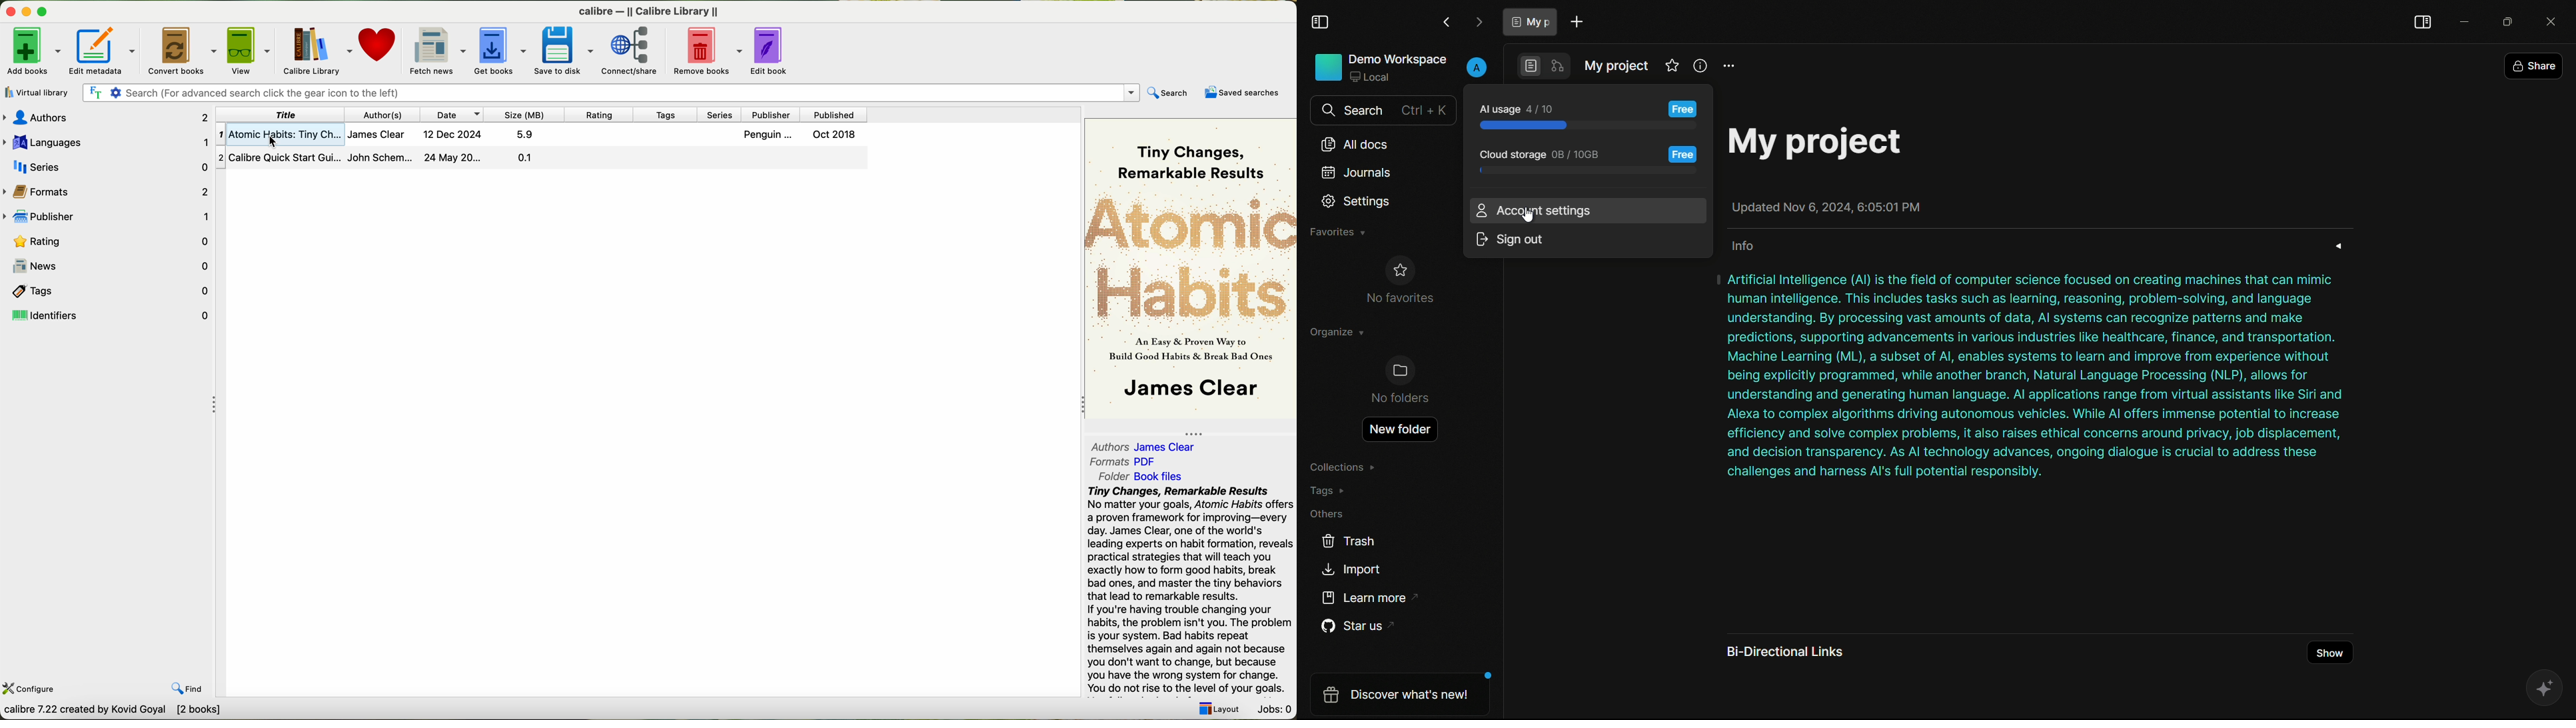  What do you see at coordinates (9, 10) in the screenshot?
I see `close program` at bounding box center [9, 10].